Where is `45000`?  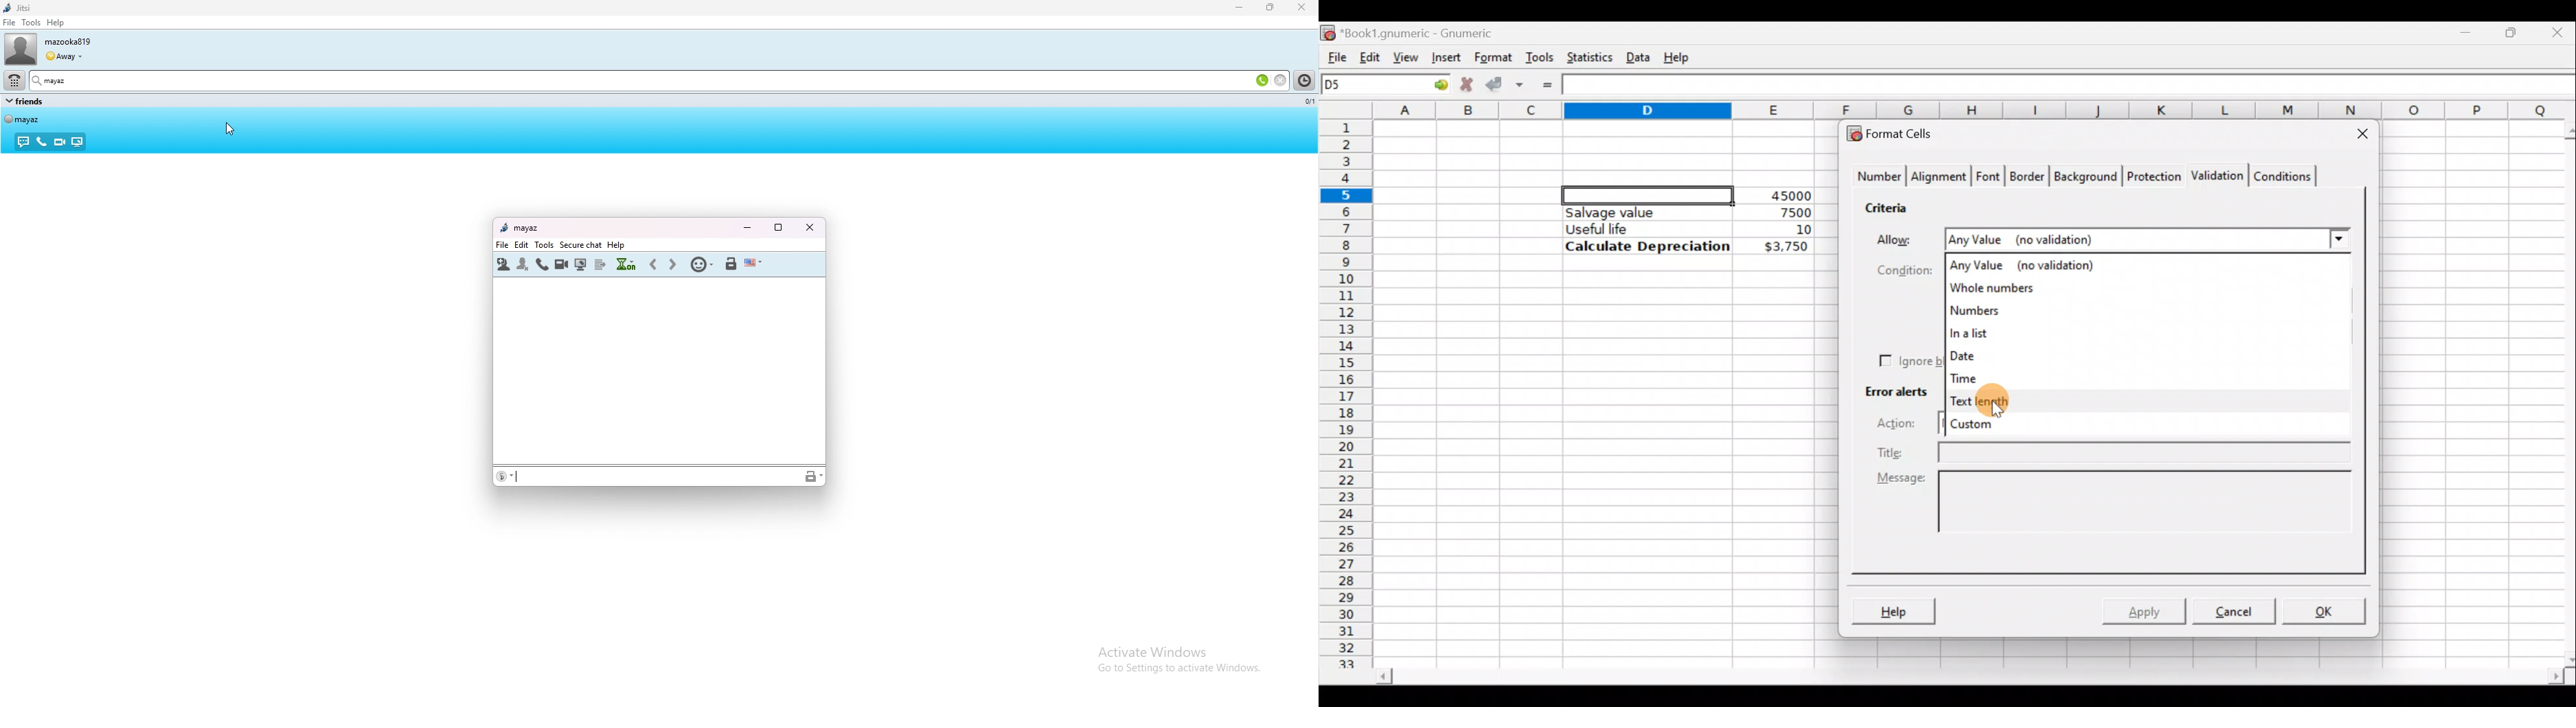
45000 is located at coordinates (1786, 196).